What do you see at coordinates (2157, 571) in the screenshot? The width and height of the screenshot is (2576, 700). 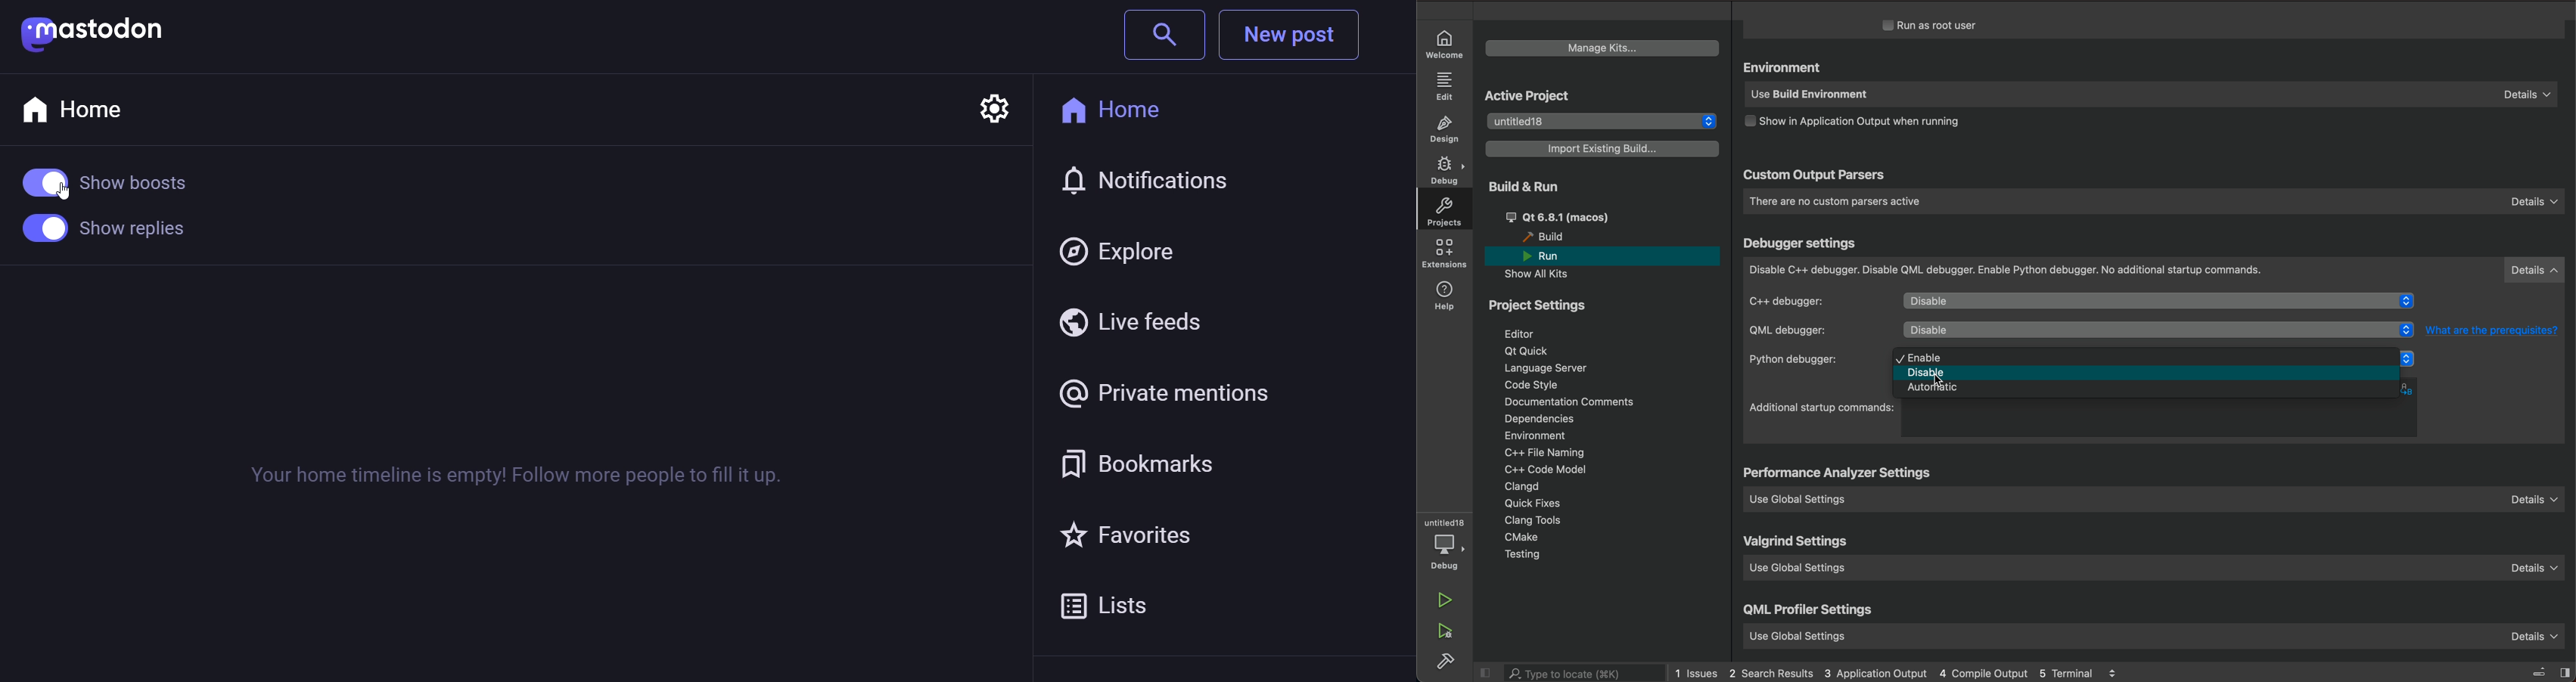 I see `use global setting ` at bounding box center [2157, 571].